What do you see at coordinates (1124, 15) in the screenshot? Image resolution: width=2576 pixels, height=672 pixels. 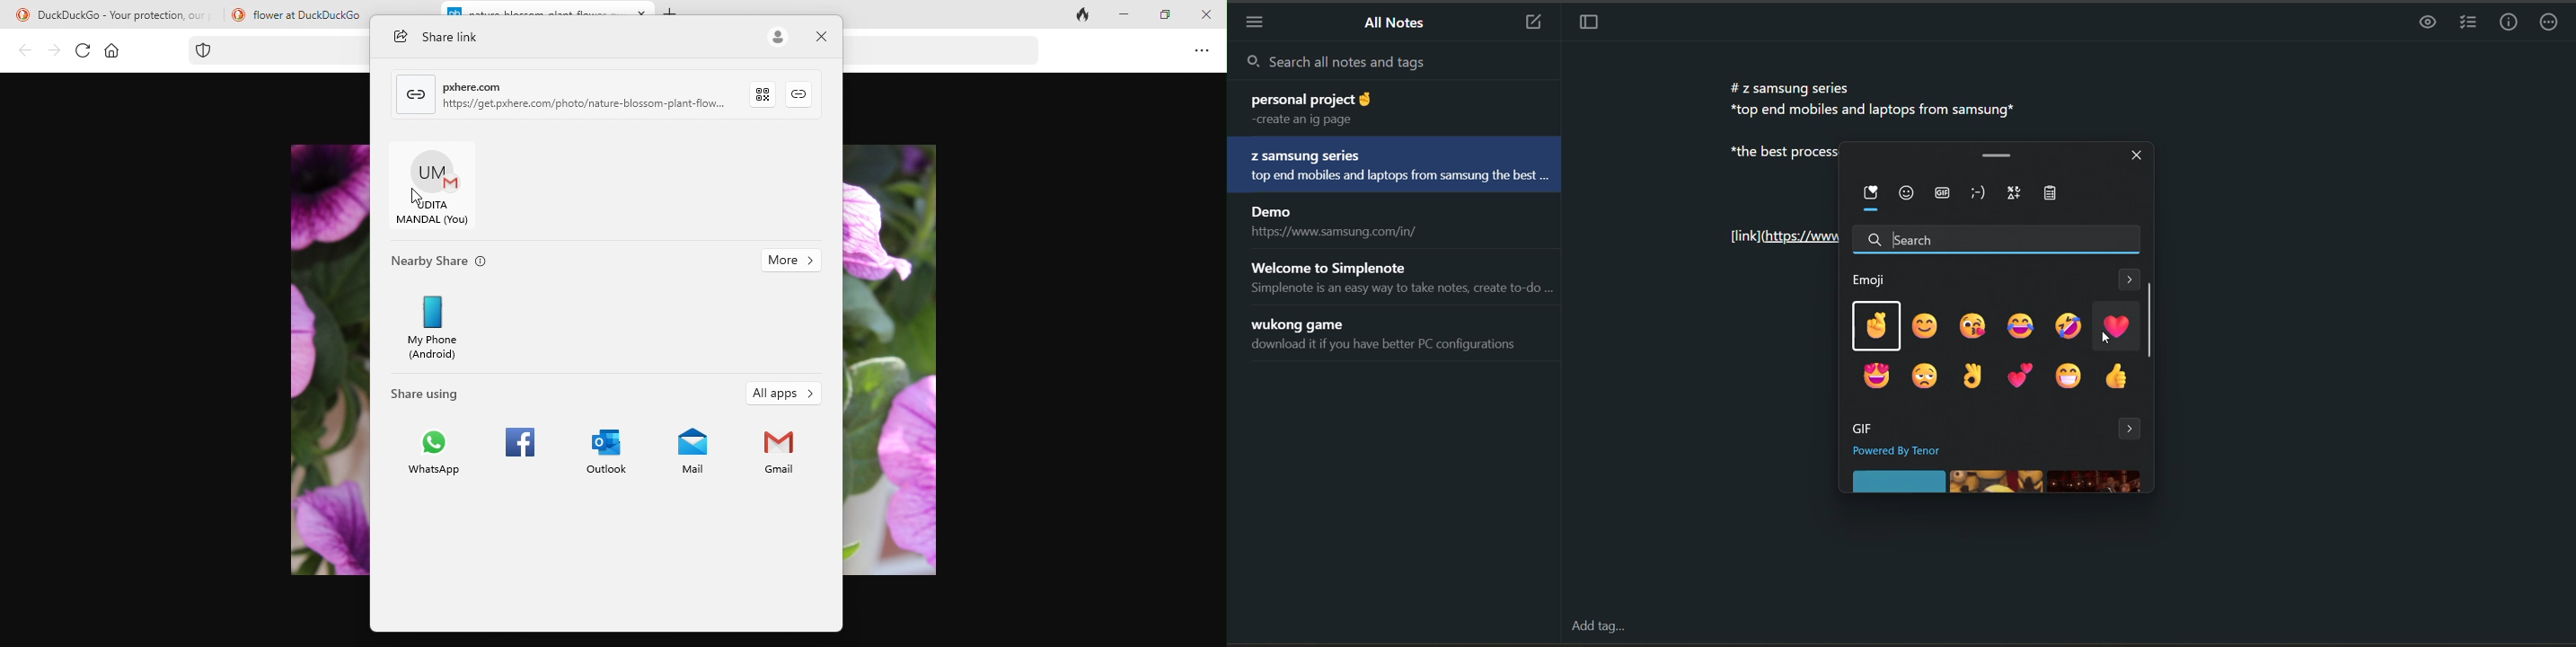 I see `minimize` at bounding box center [1124, 15].